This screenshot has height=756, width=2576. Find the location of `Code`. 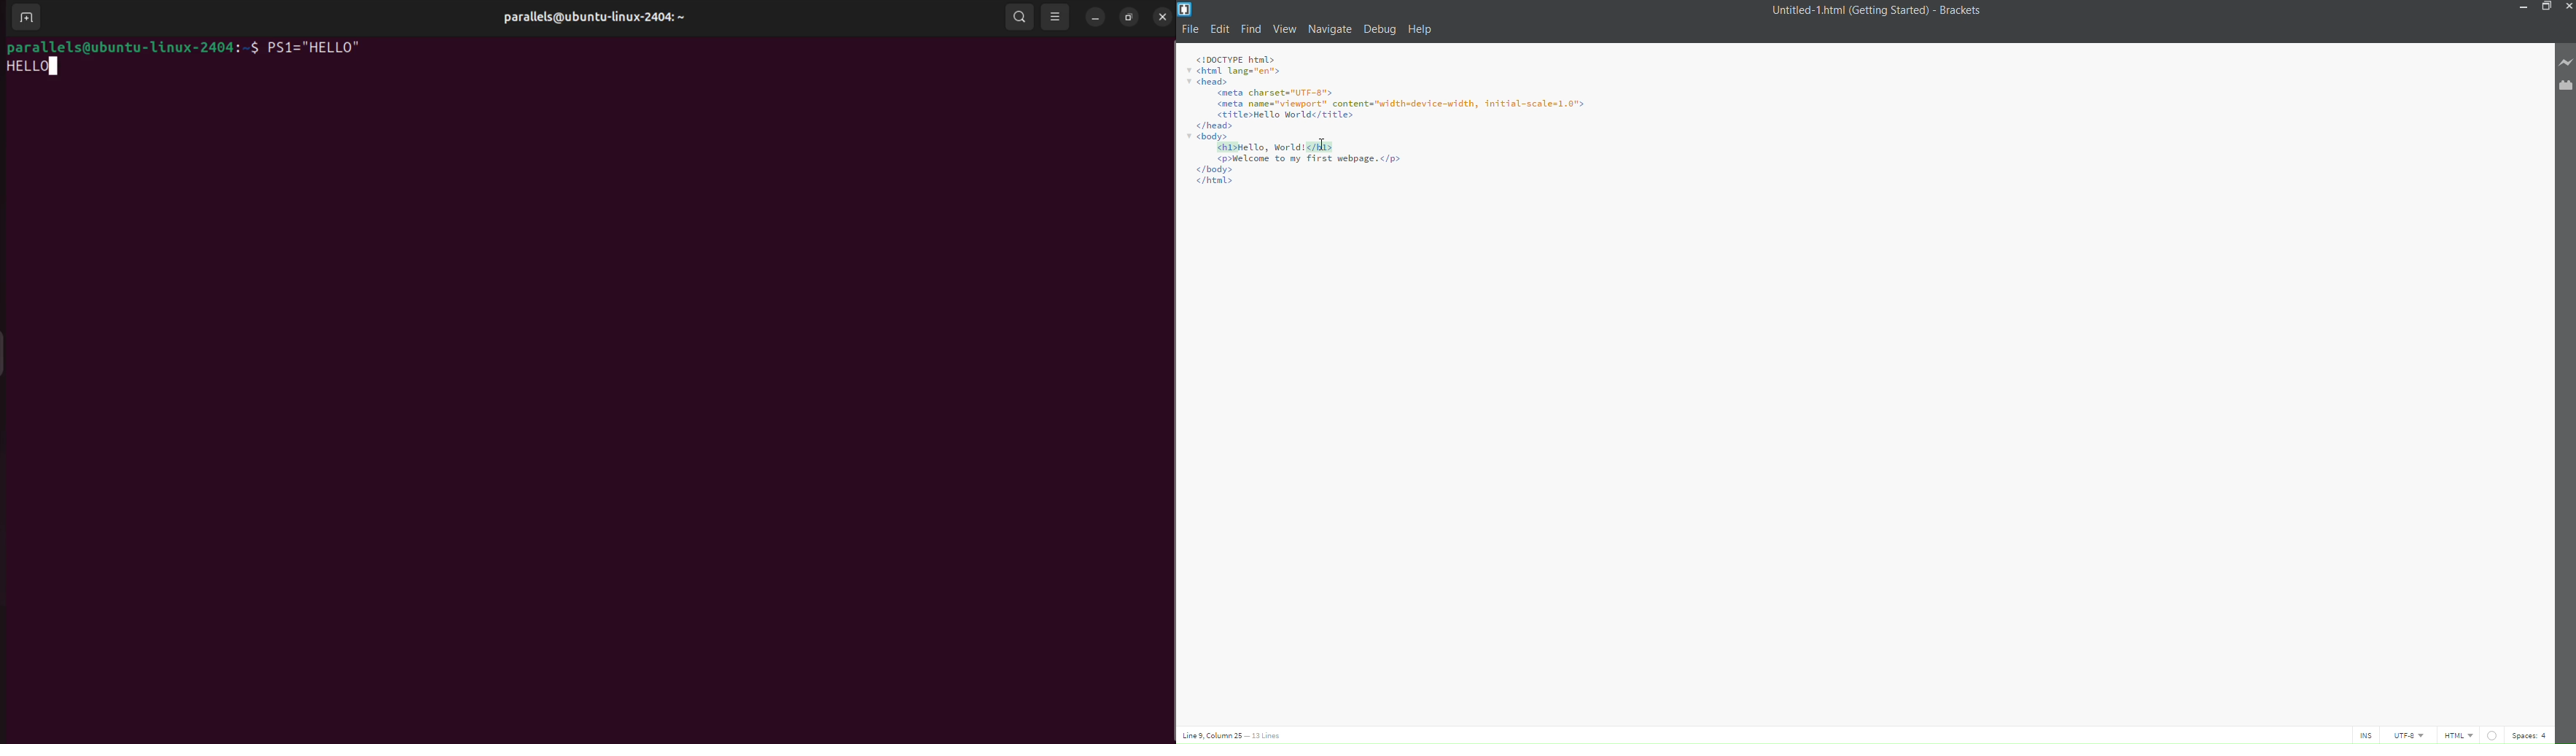

Code is located at coordinates (1311, 175).